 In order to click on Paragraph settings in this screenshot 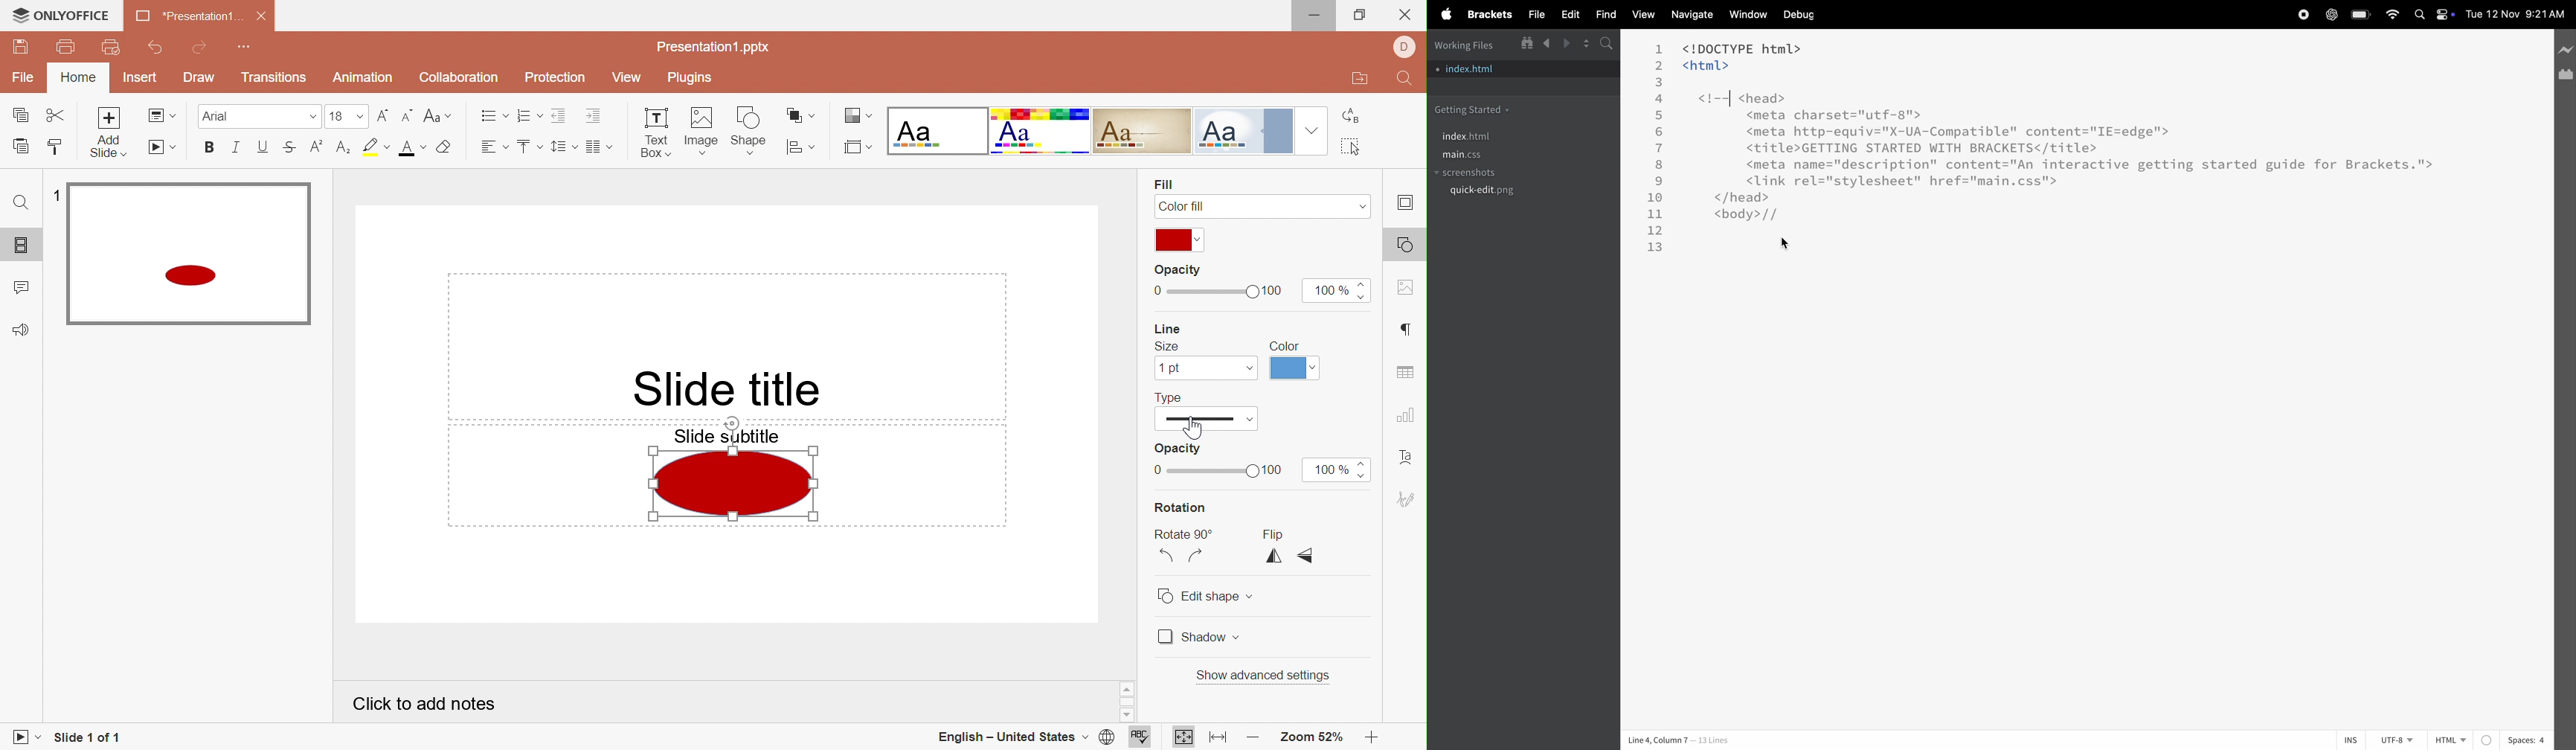, I will do `click(1405, 330)`.